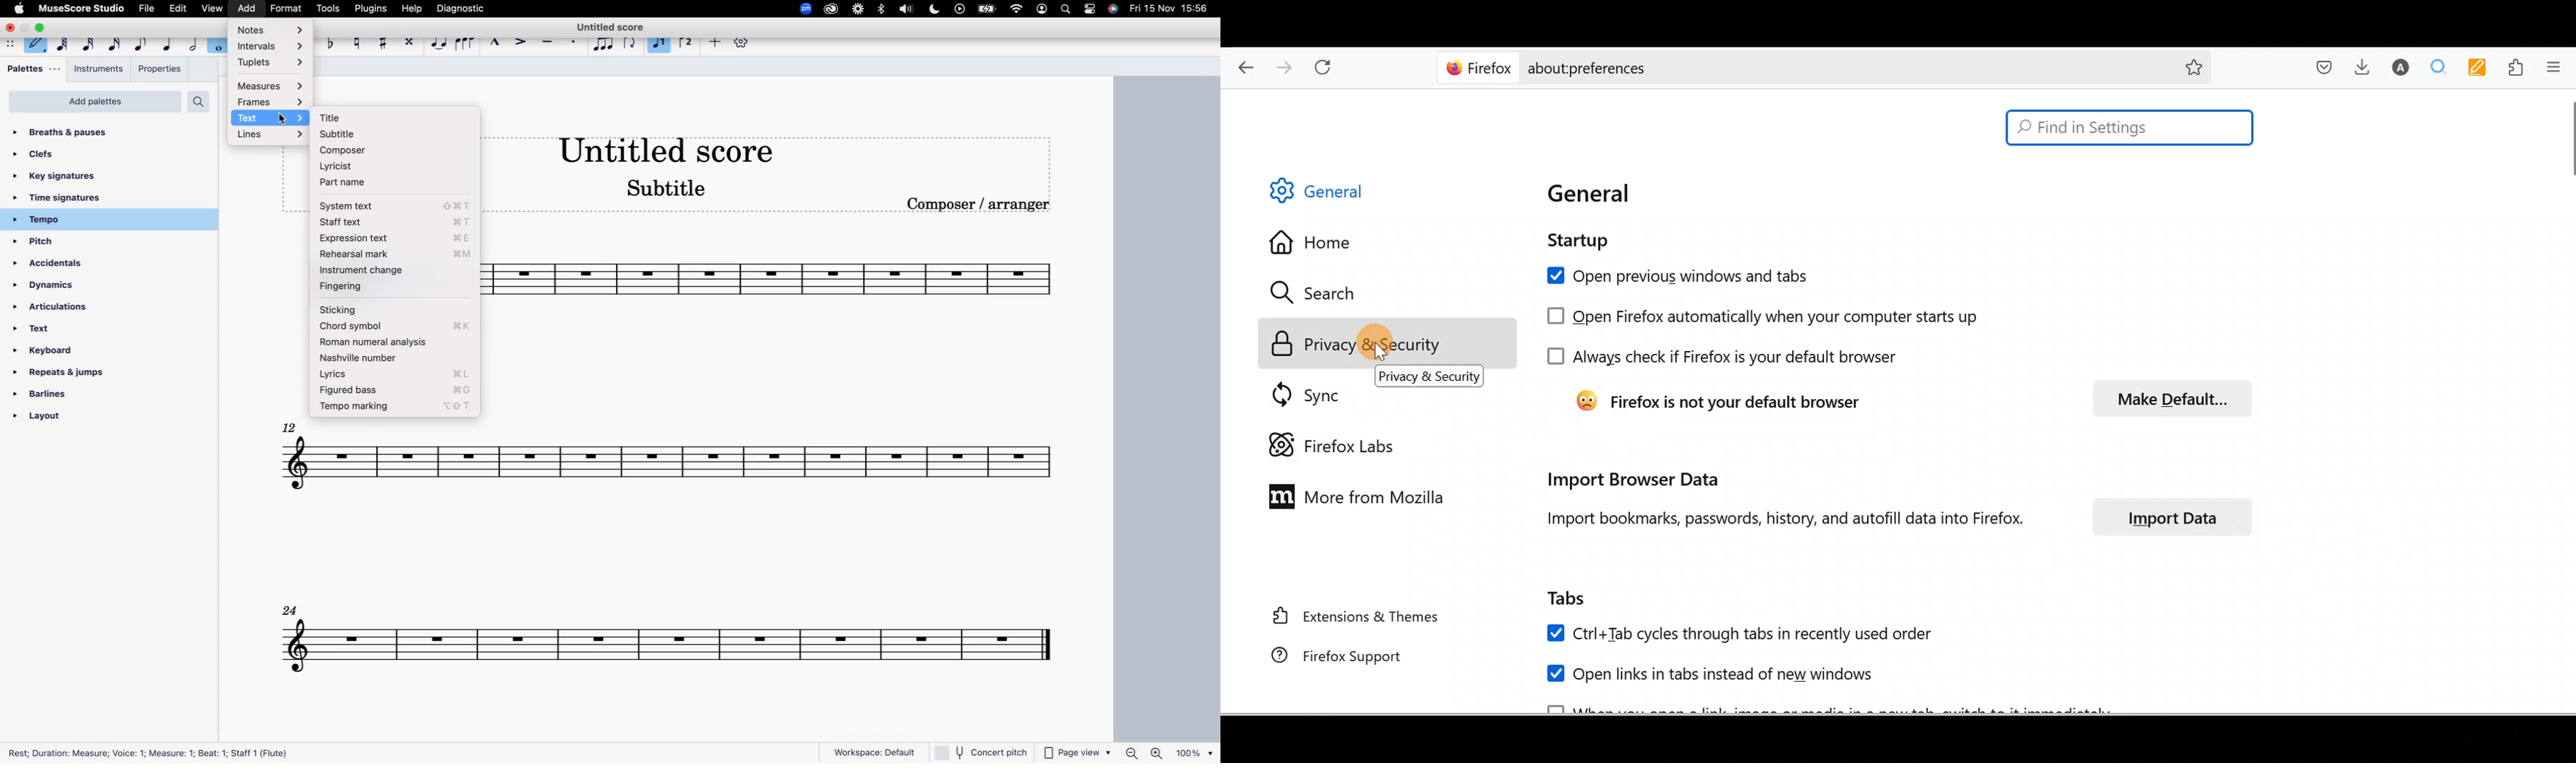 The image size is (2576, 784). Describe the element at coordinates (631, 41) in the screenshot. I see `flip direction` at that location.